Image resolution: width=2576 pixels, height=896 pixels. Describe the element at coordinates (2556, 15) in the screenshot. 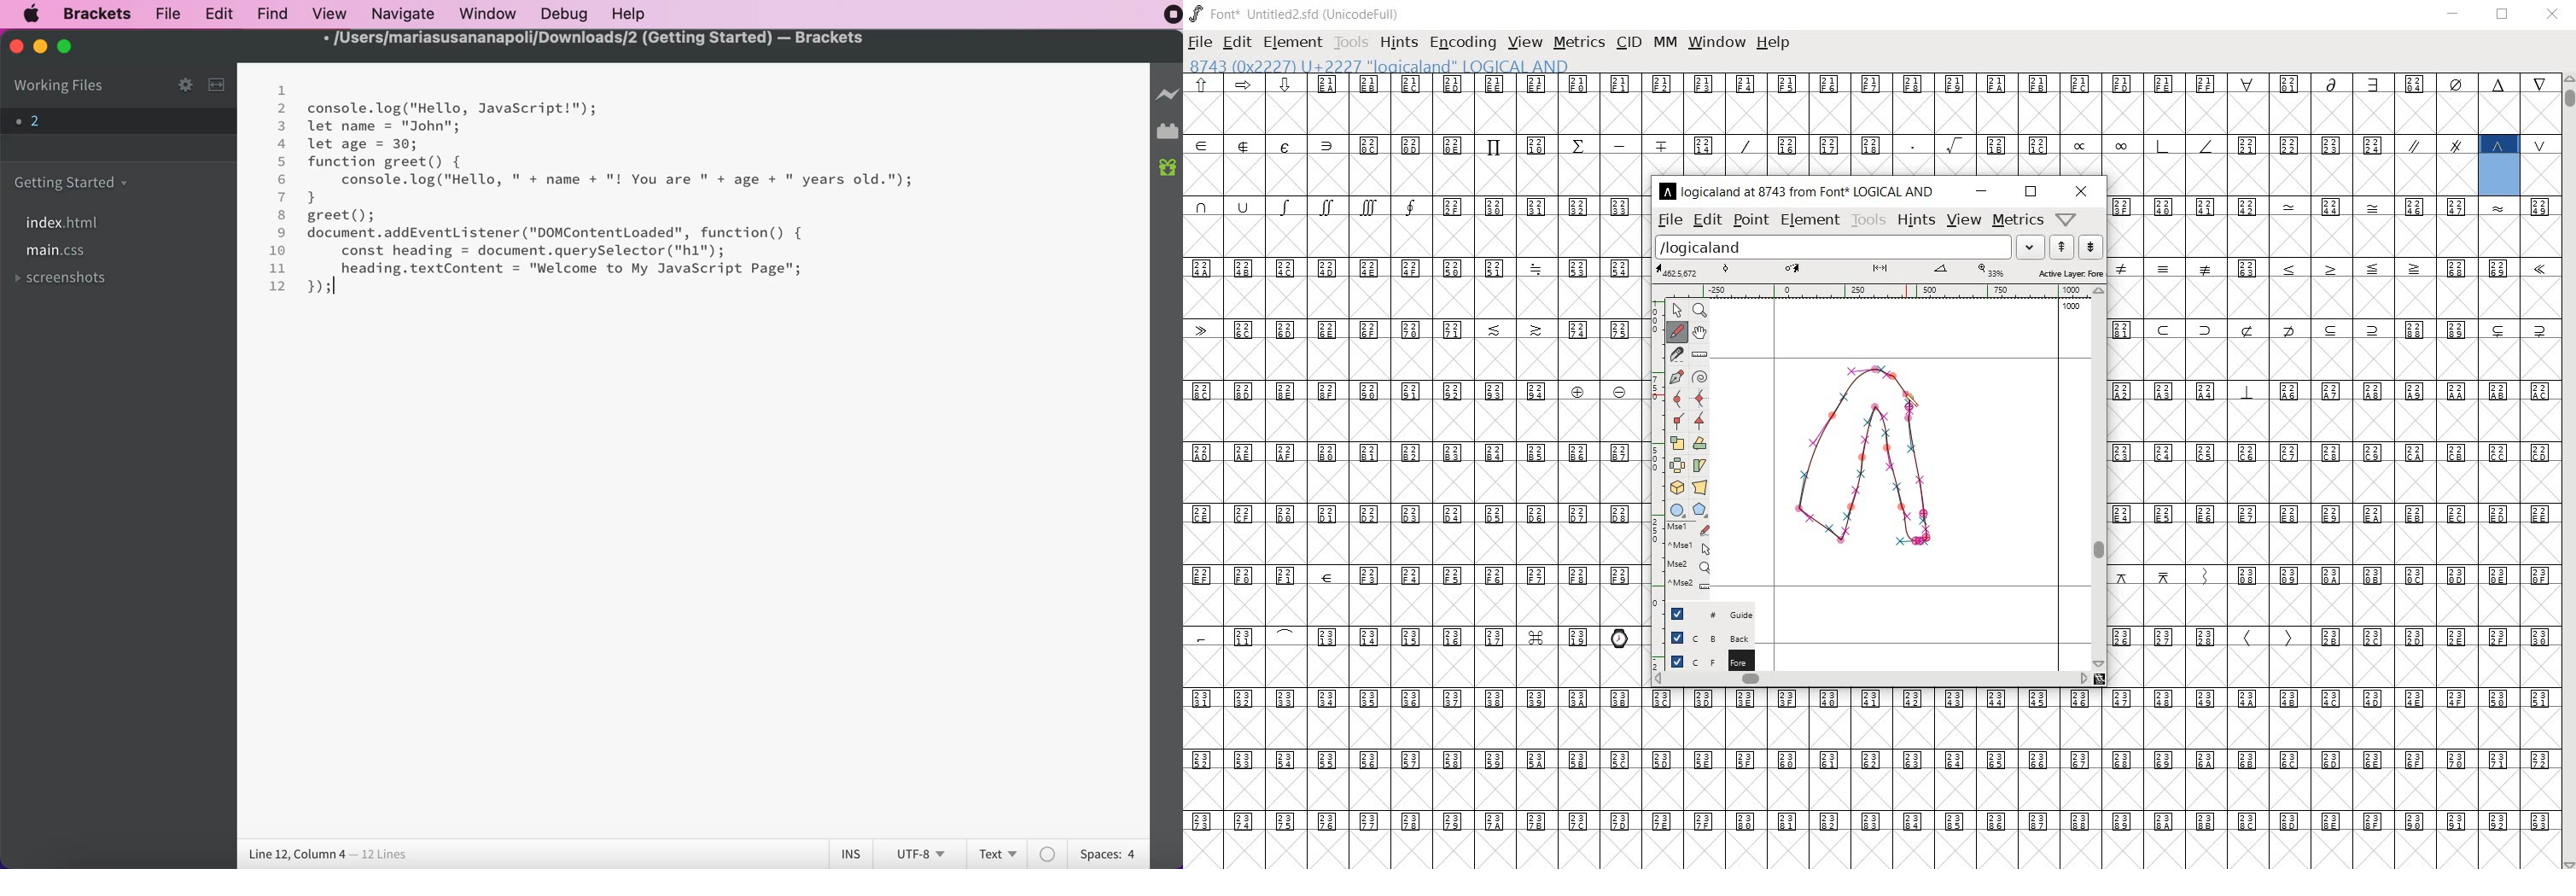

I see `close` at that location.